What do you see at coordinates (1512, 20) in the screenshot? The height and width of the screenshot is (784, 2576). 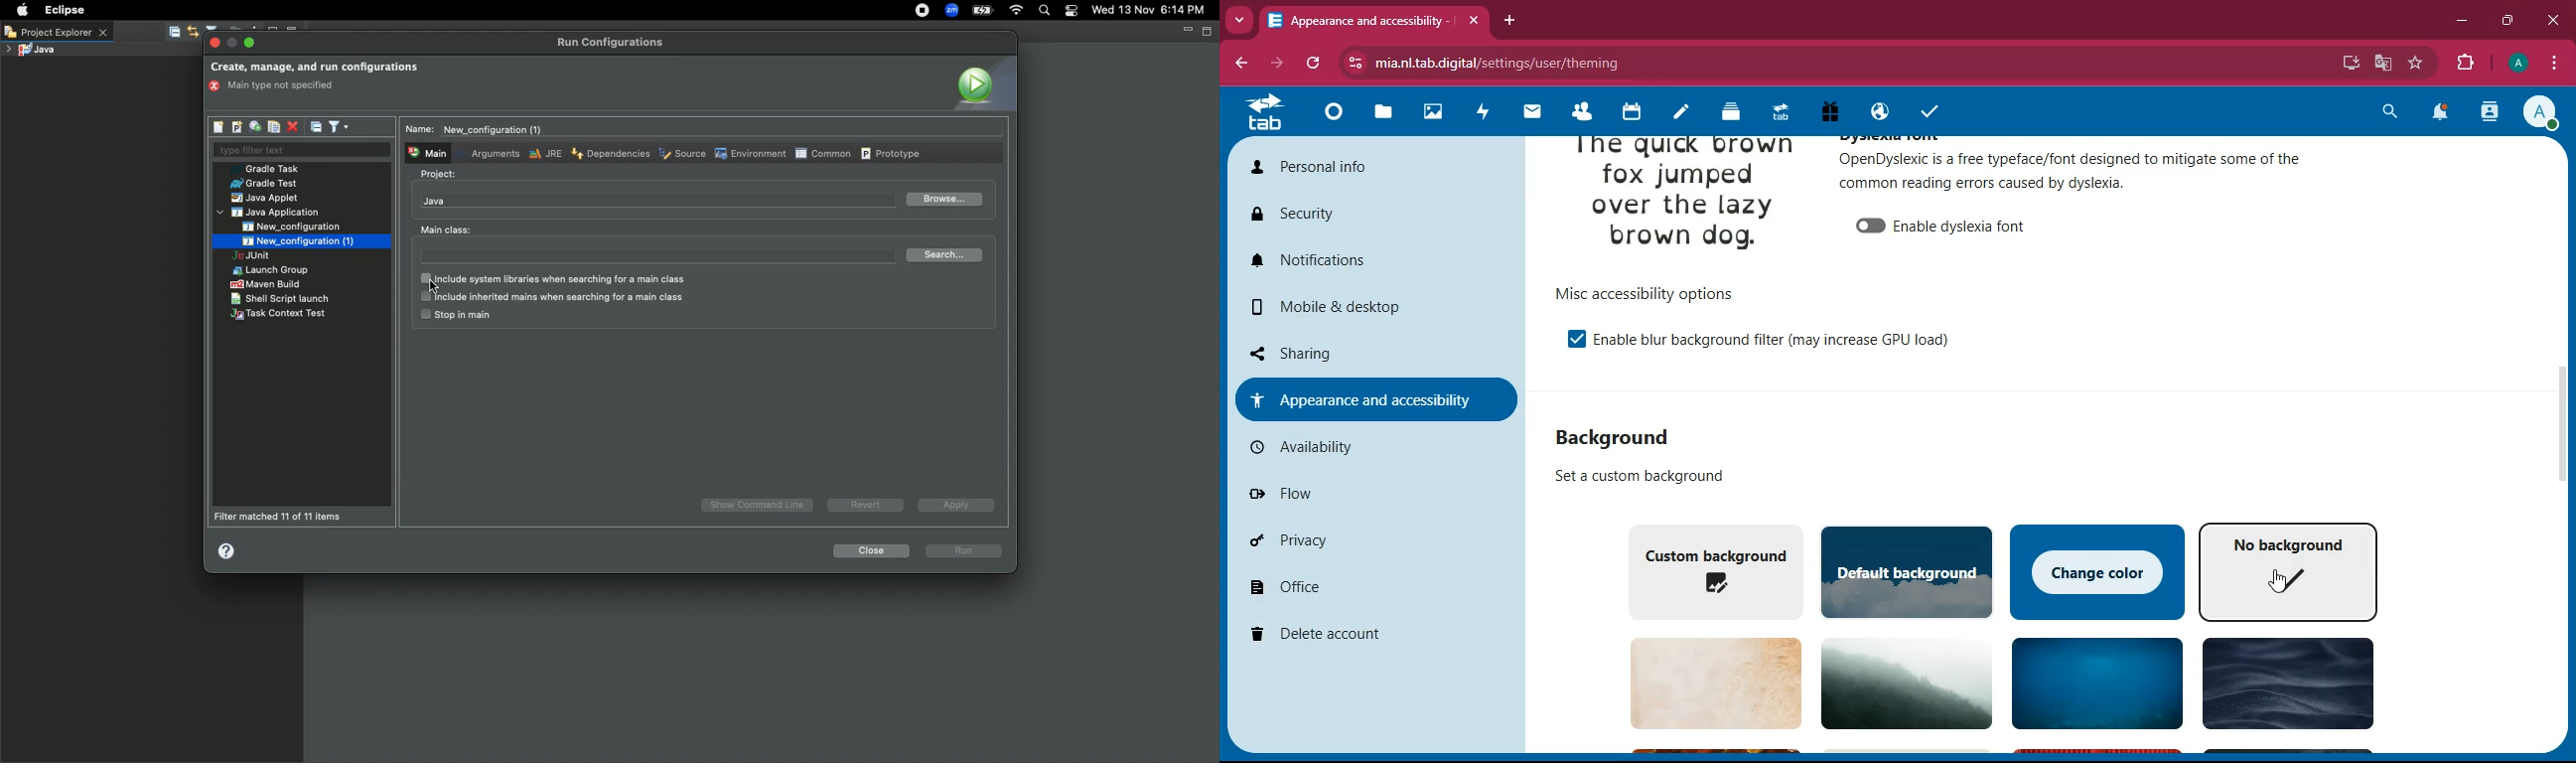 I see `add tab` at bounding box center [1512, 20].